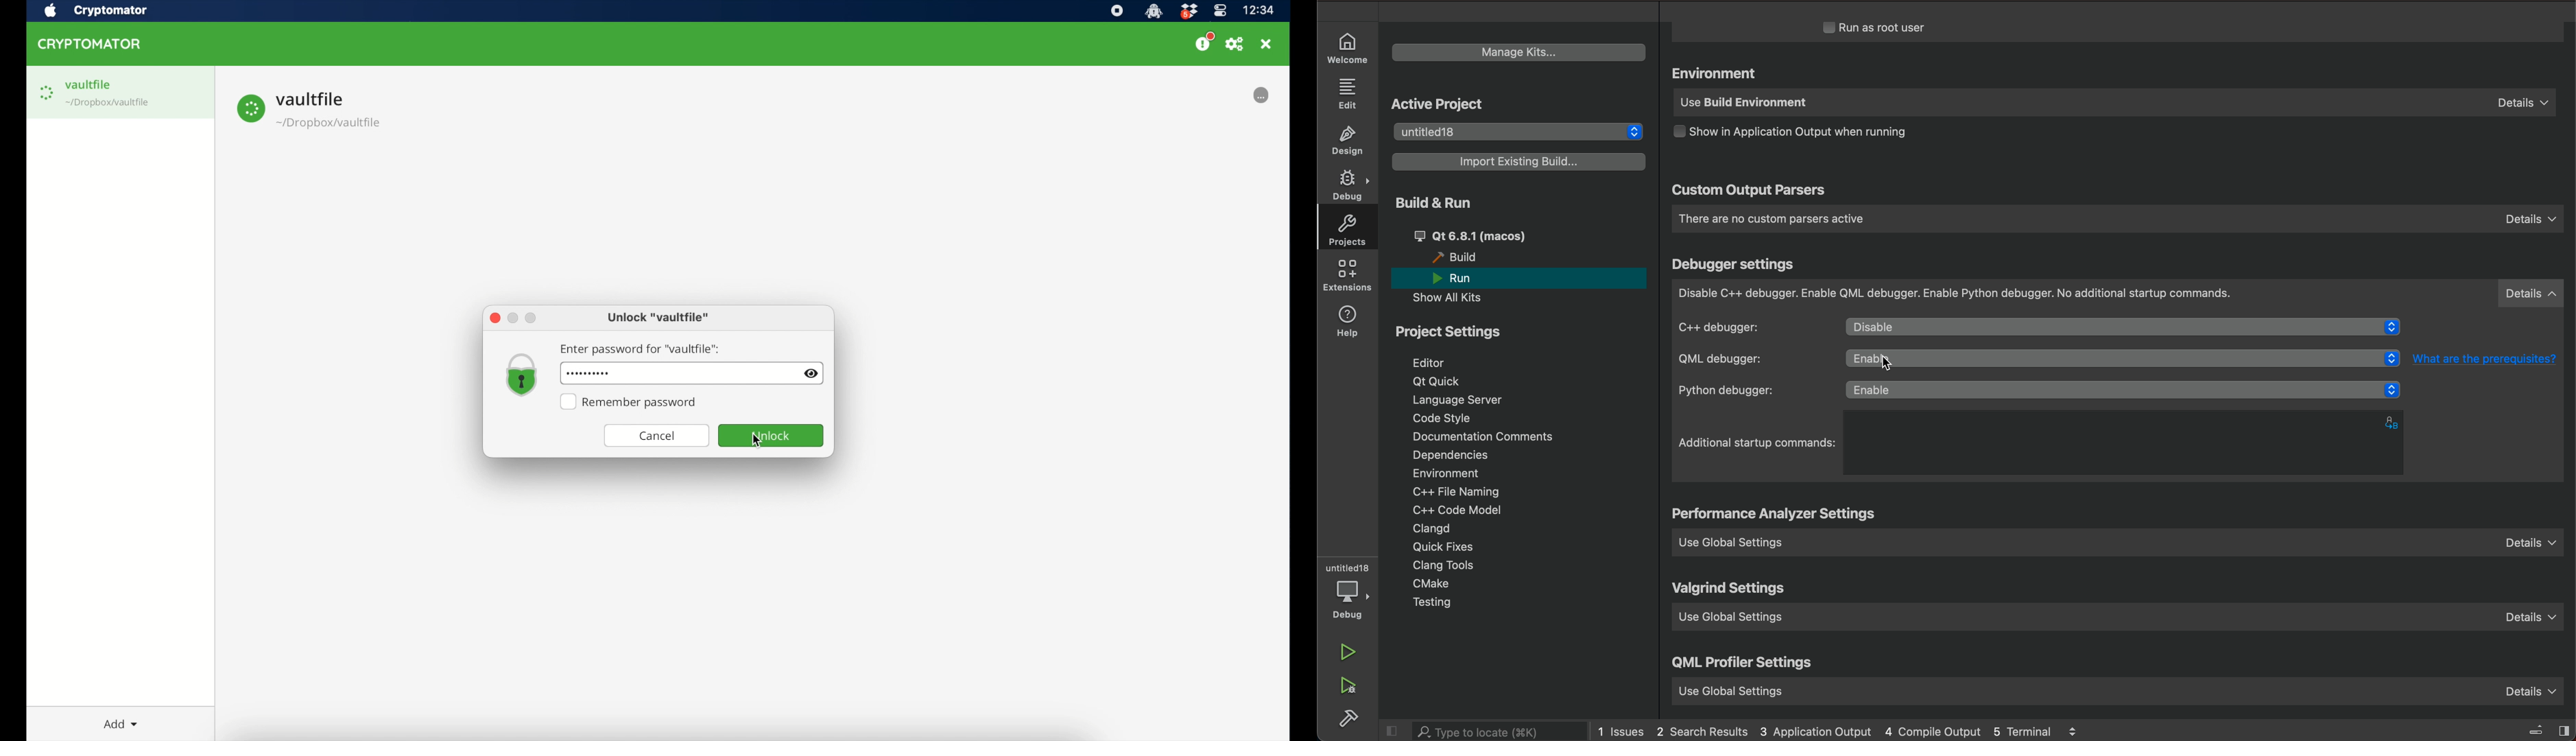 The height and width of the screenshot is (756, 2576). What do you see at coordinates (1731, 590) in the screenshot?
I see `valgrind` at bounding box center [1731, 590].